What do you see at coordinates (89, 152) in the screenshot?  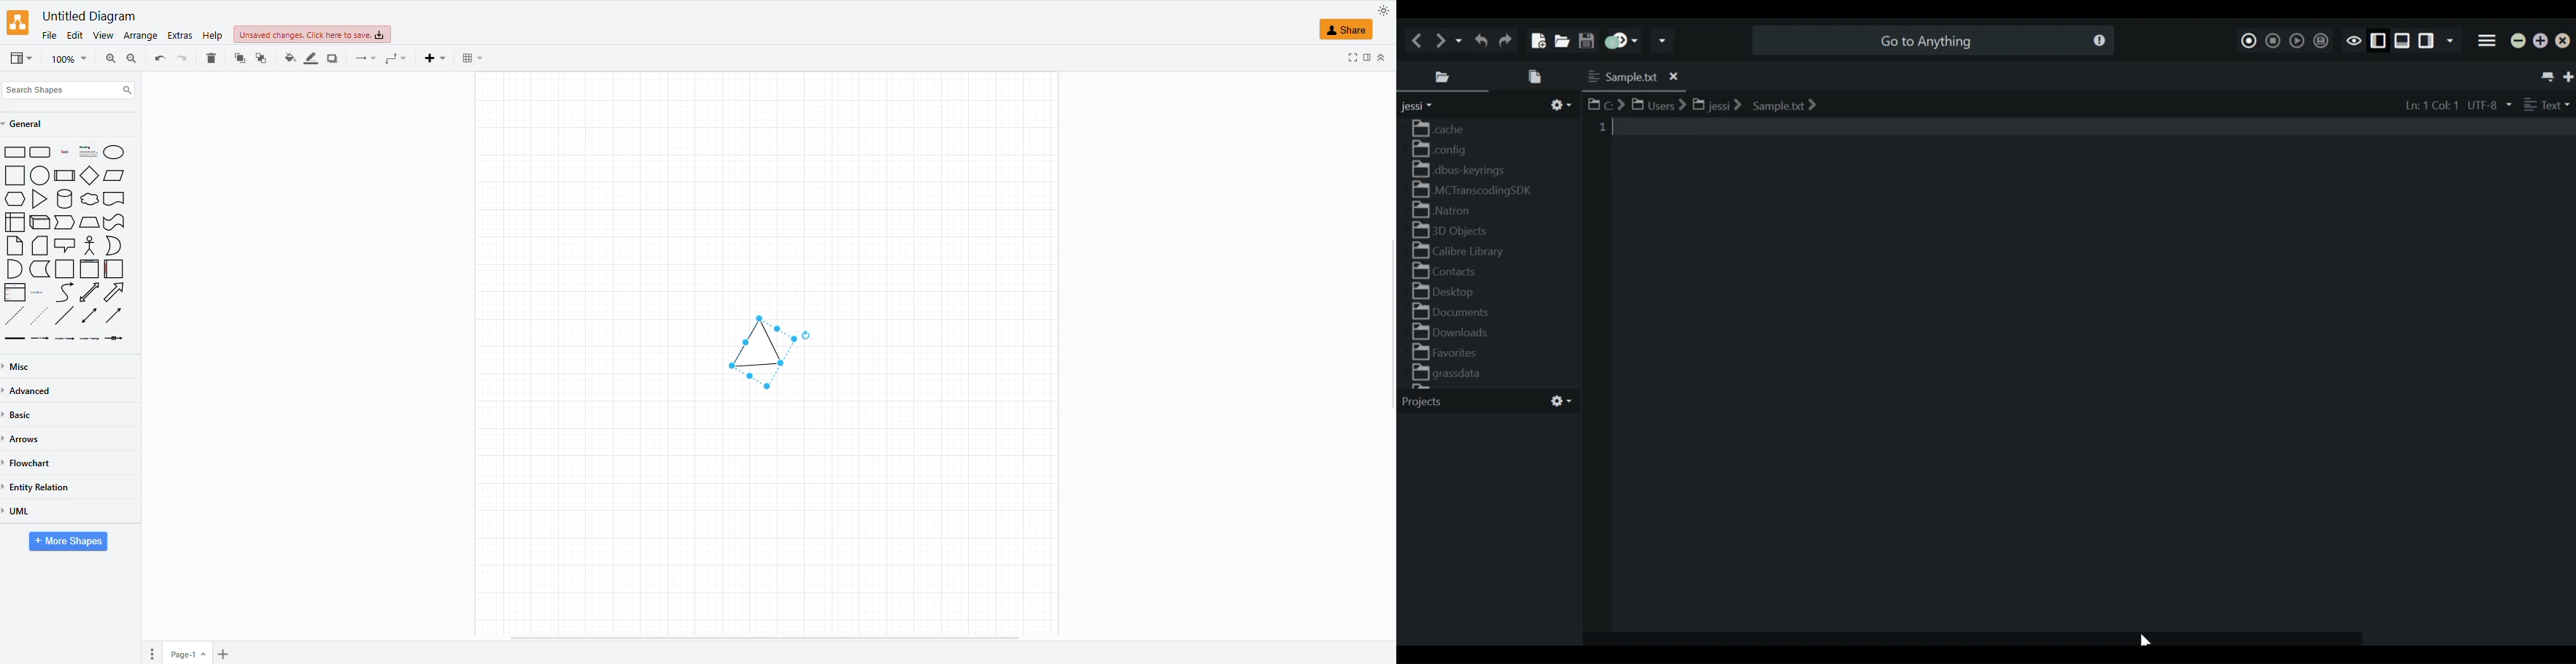 I see `Subtitle` at bounding box center [89, 152].